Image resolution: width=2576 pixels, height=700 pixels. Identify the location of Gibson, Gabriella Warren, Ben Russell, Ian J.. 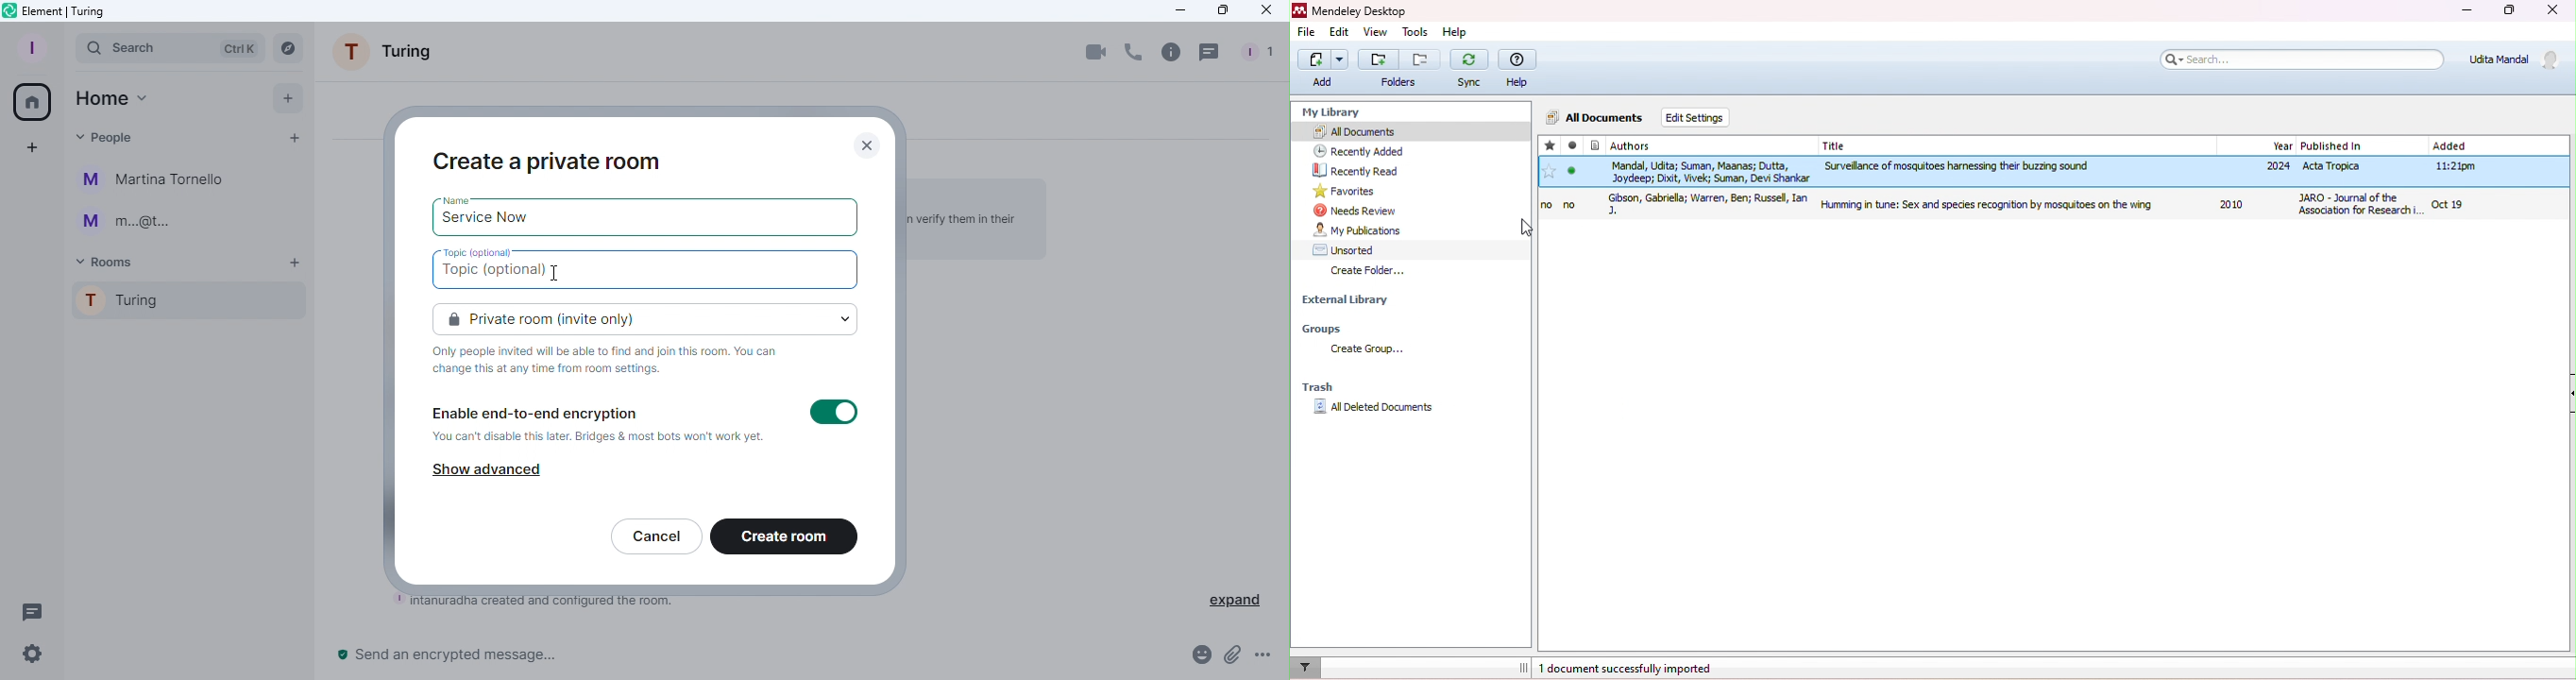
(1710, 203).